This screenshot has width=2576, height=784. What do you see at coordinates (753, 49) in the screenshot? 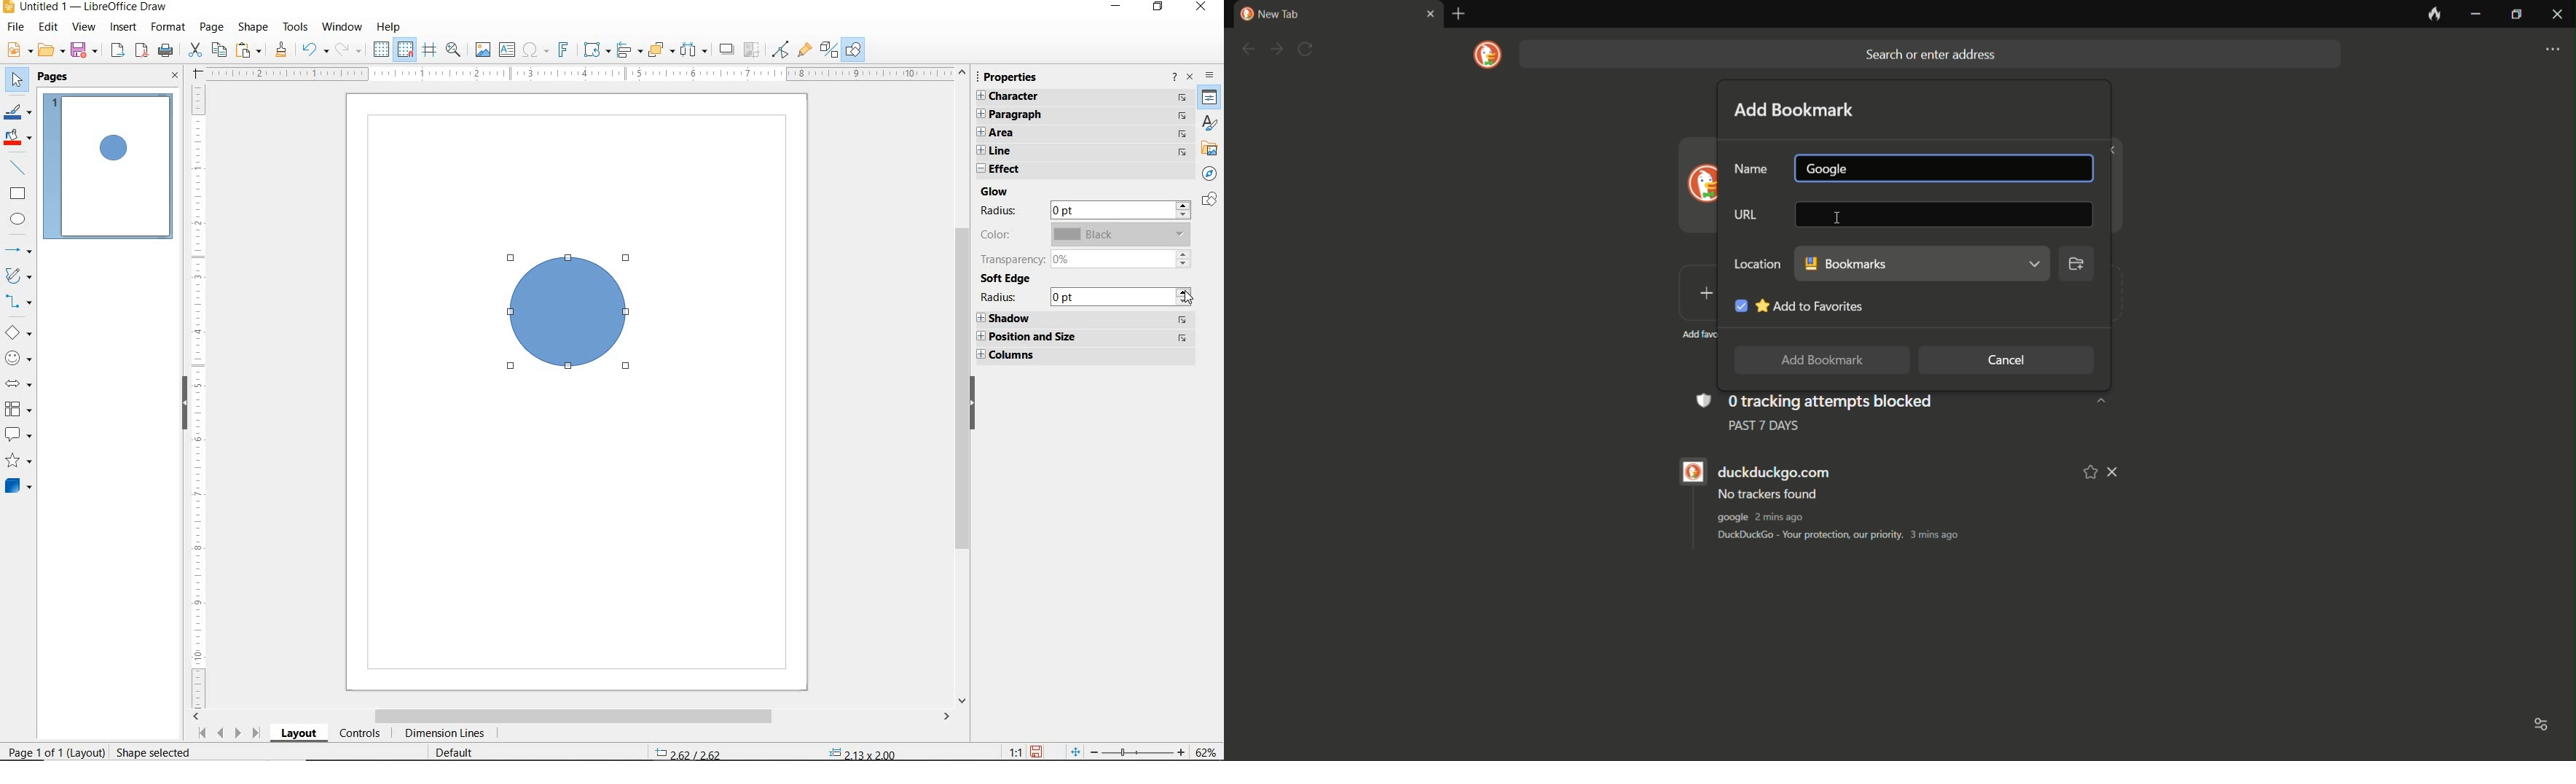
I see `CROP IMAGE` at bounding box center [753, 49].